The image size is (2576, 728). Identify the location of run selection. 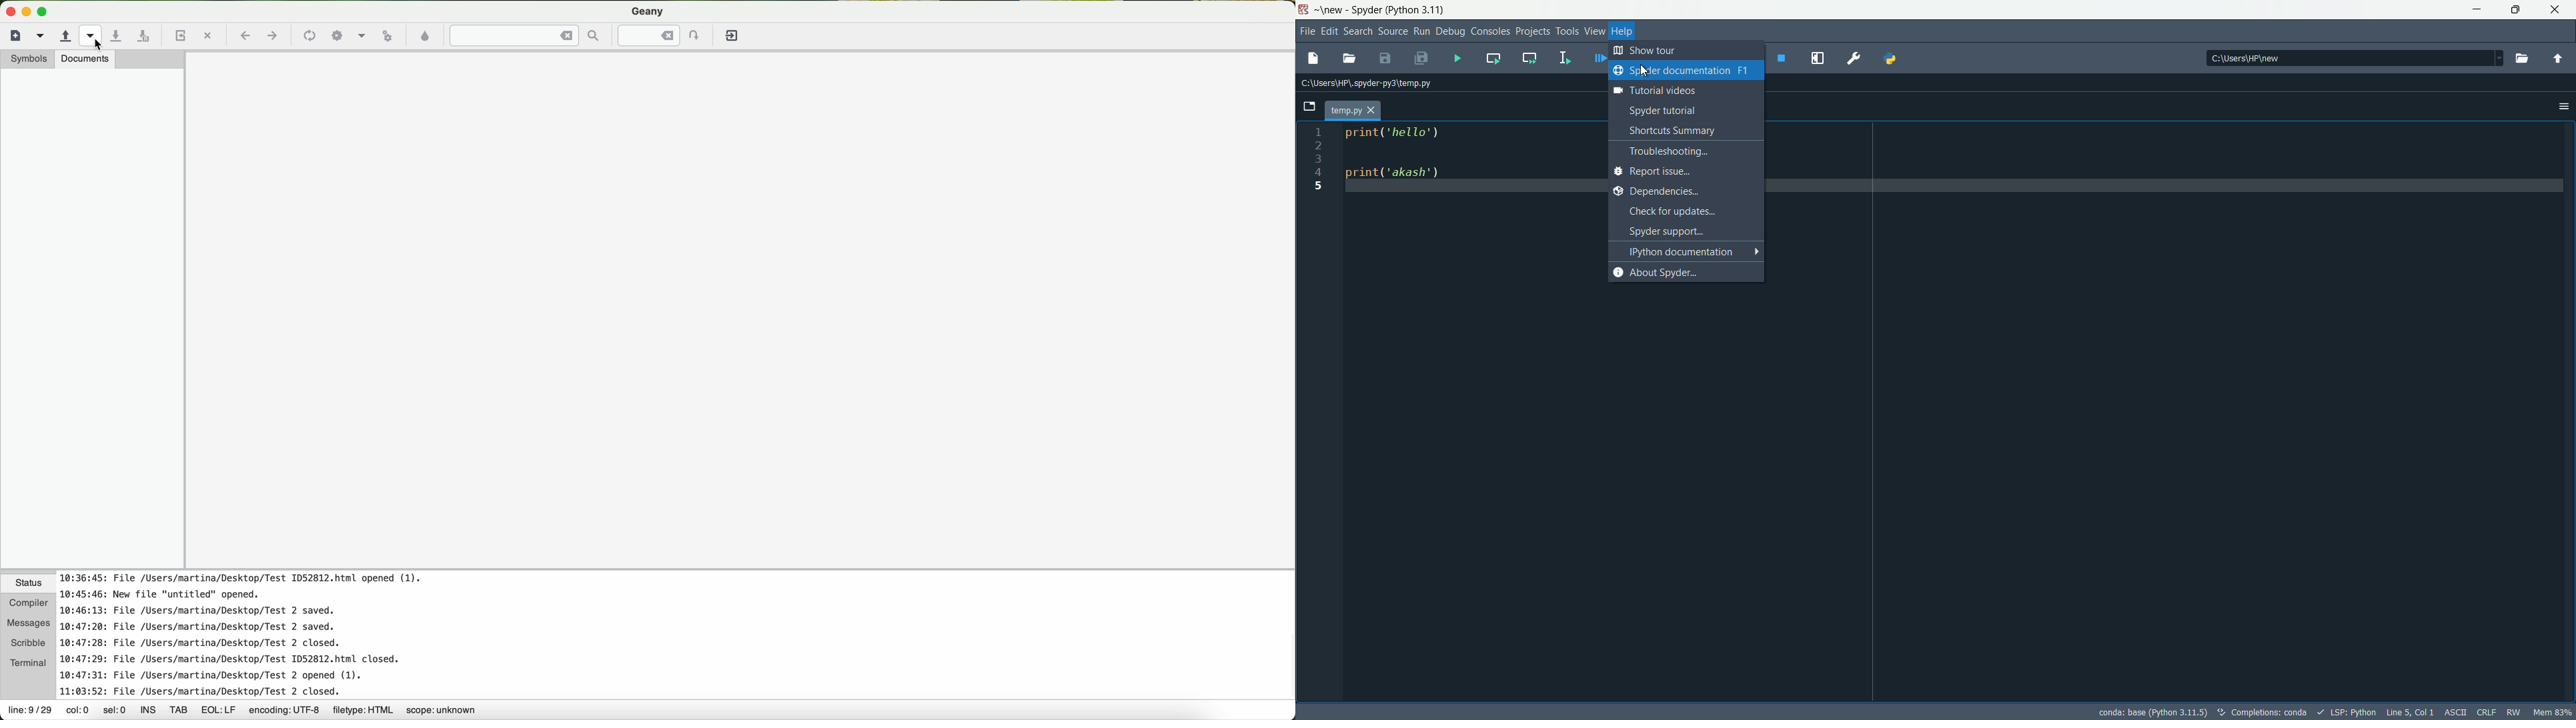
(1563, 58).